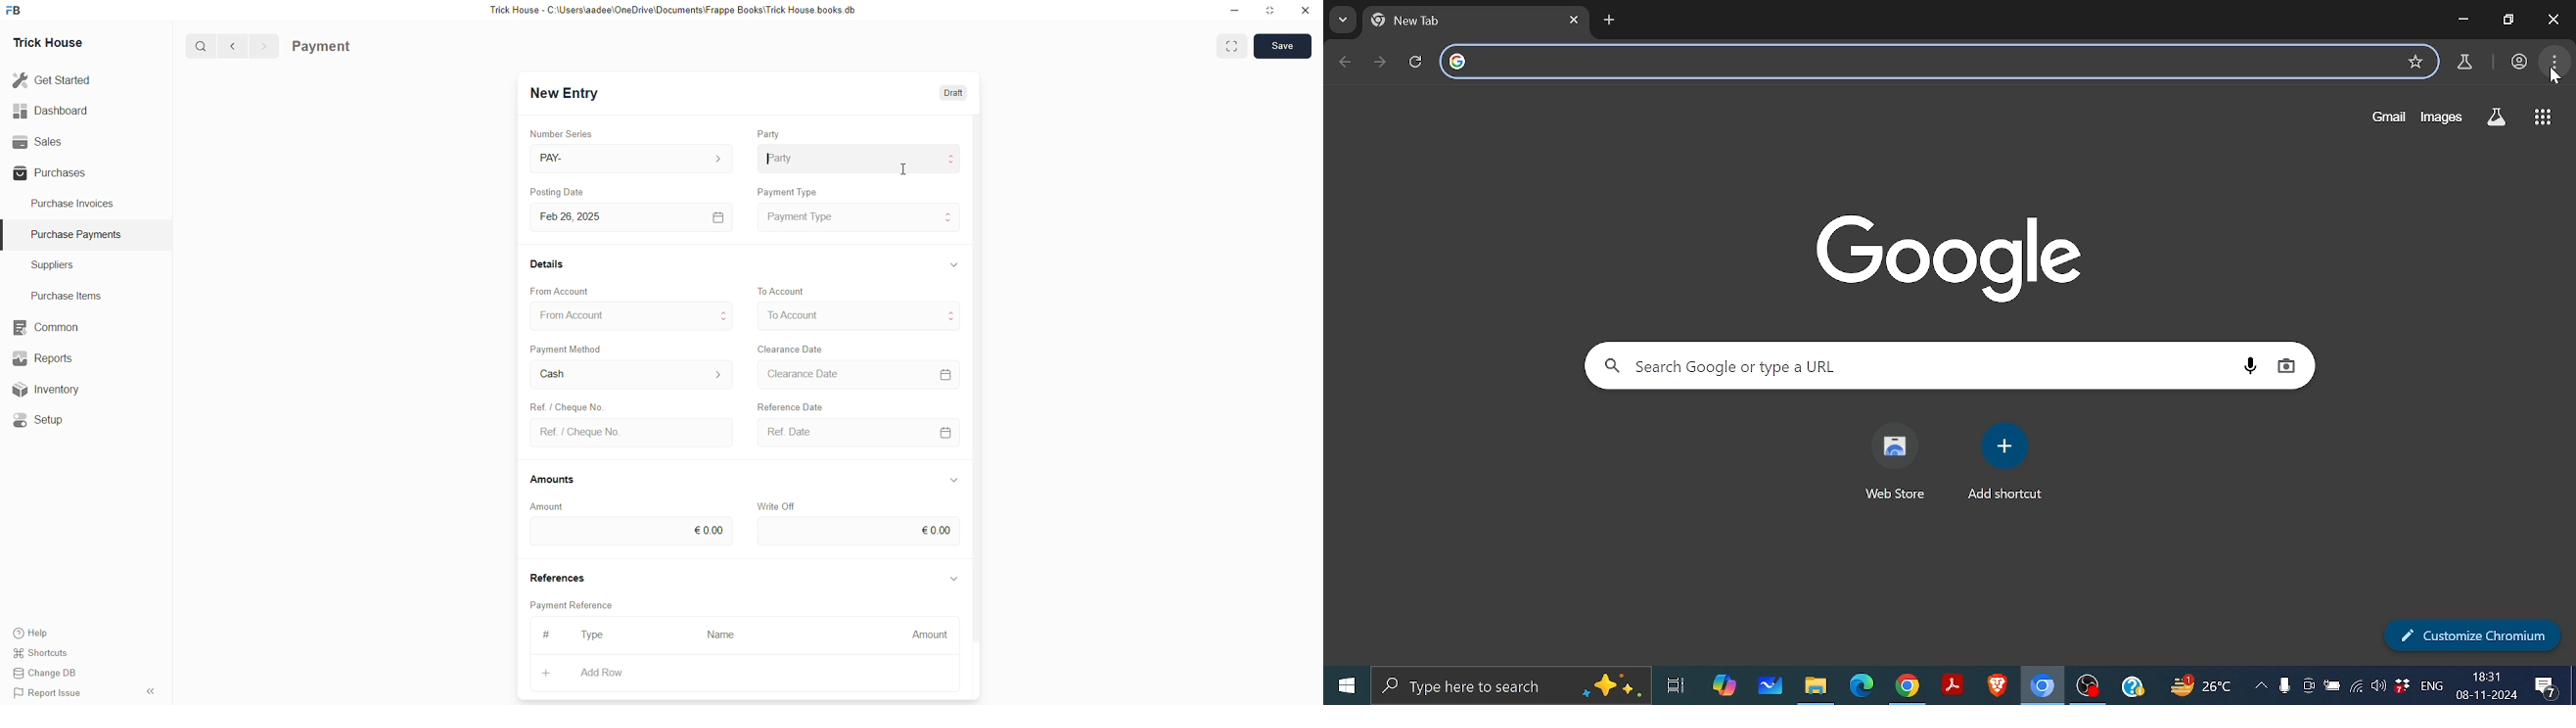 This screenshot has width=2576, height=728. Describe the element at coordinates (64, 294) in the screenshot. I see `Purchase Items.` at that location.